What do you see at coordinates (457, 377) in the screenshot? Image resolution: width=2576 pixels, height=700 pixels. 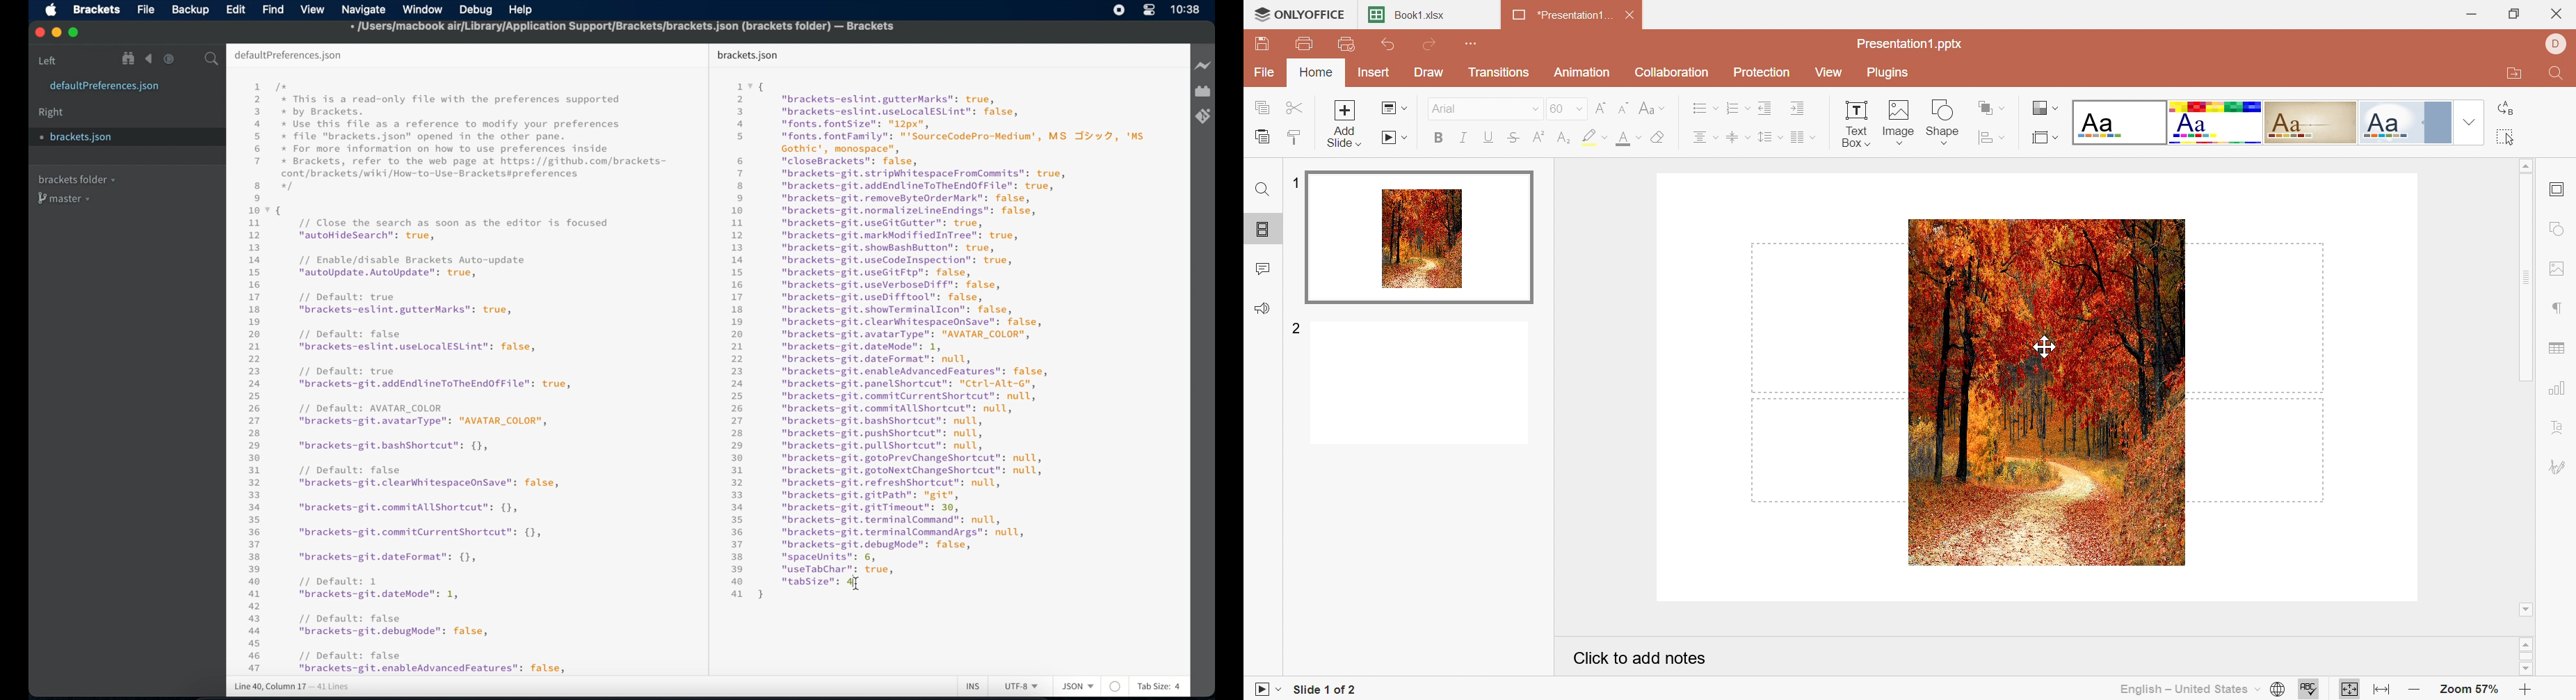 I see `json syntax` at bounding box center [457, 377].